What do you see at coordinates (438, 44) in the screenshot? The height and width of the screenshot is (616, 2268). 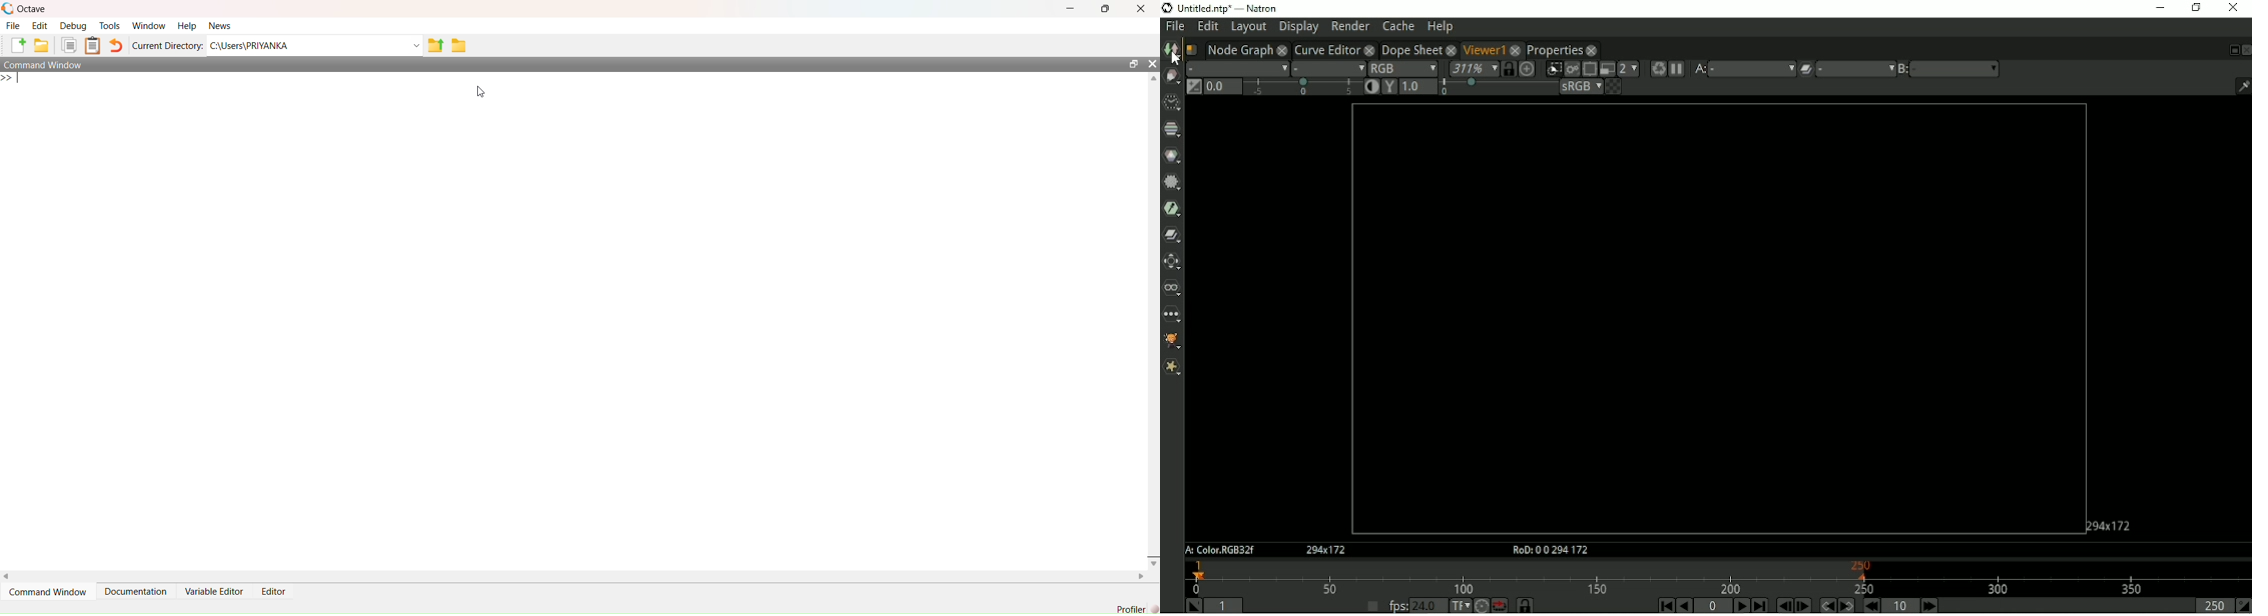 I see `one directory up` at bounding box center [438, 44].